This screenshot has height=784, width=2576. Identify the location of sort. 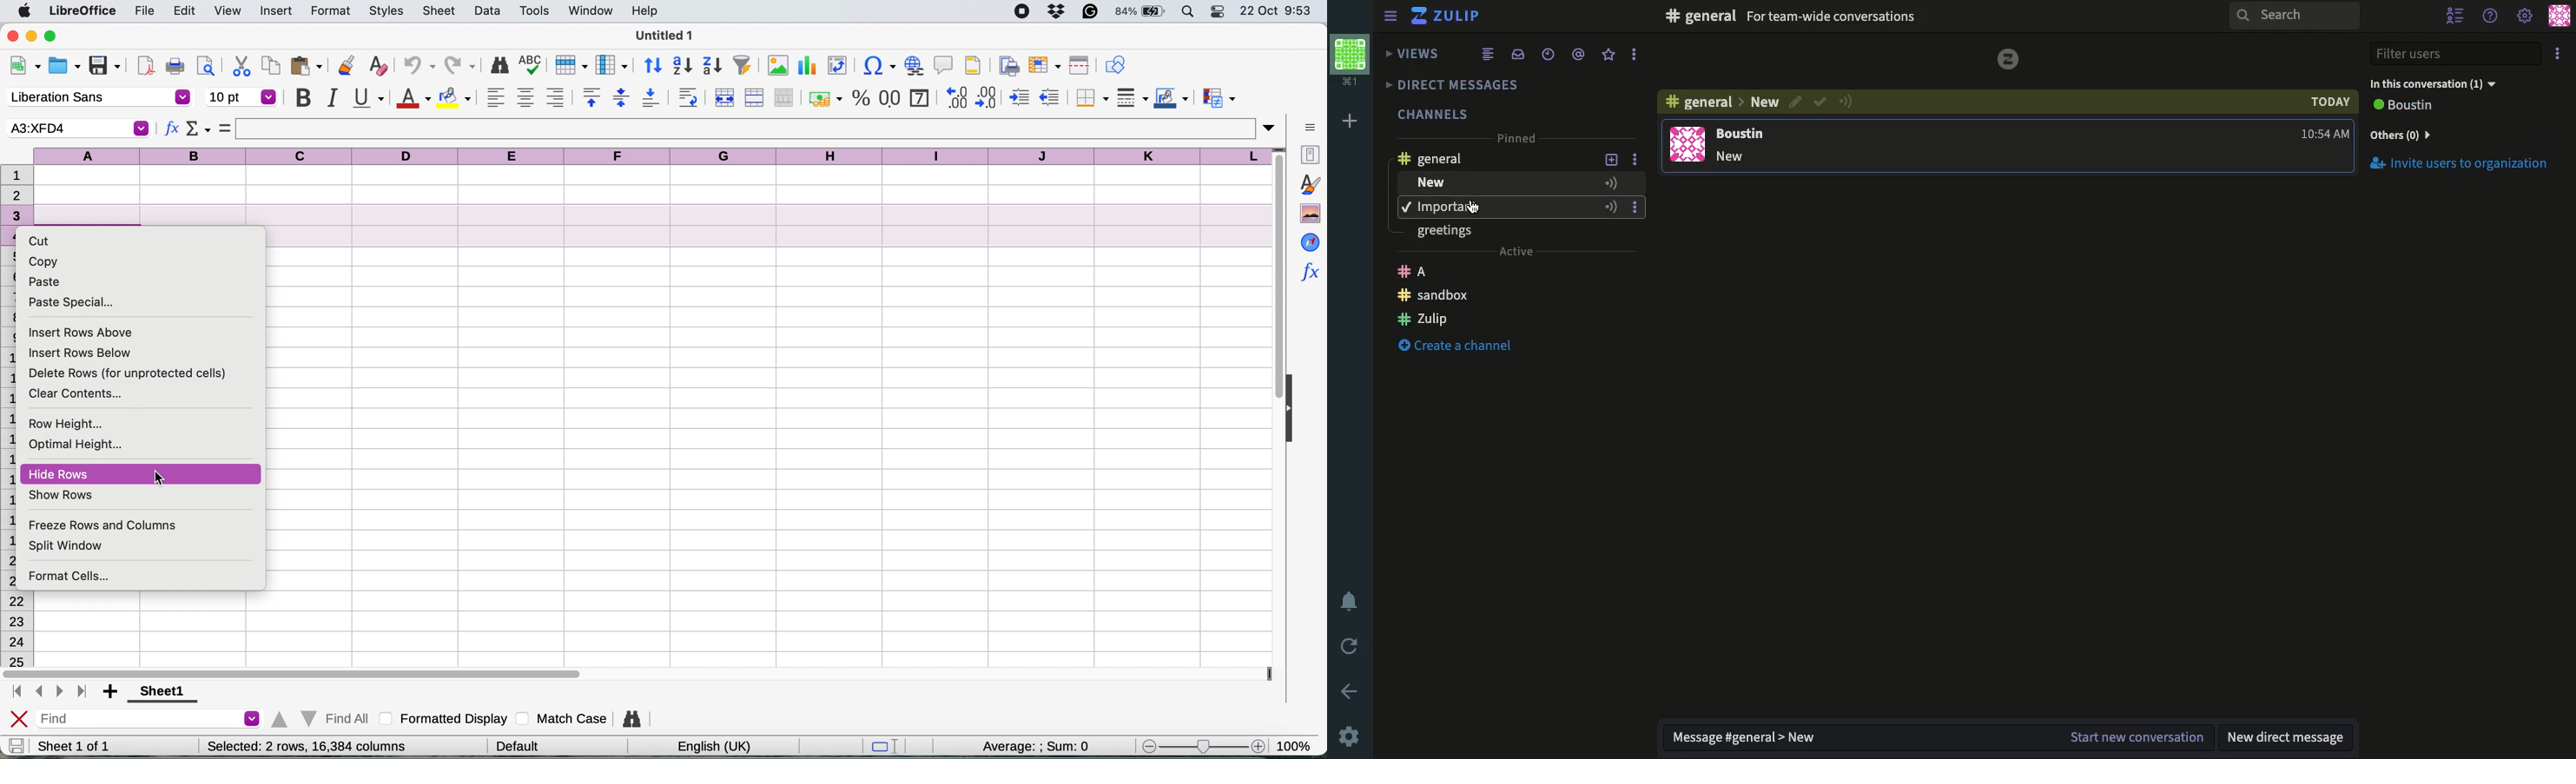
(654, 64).